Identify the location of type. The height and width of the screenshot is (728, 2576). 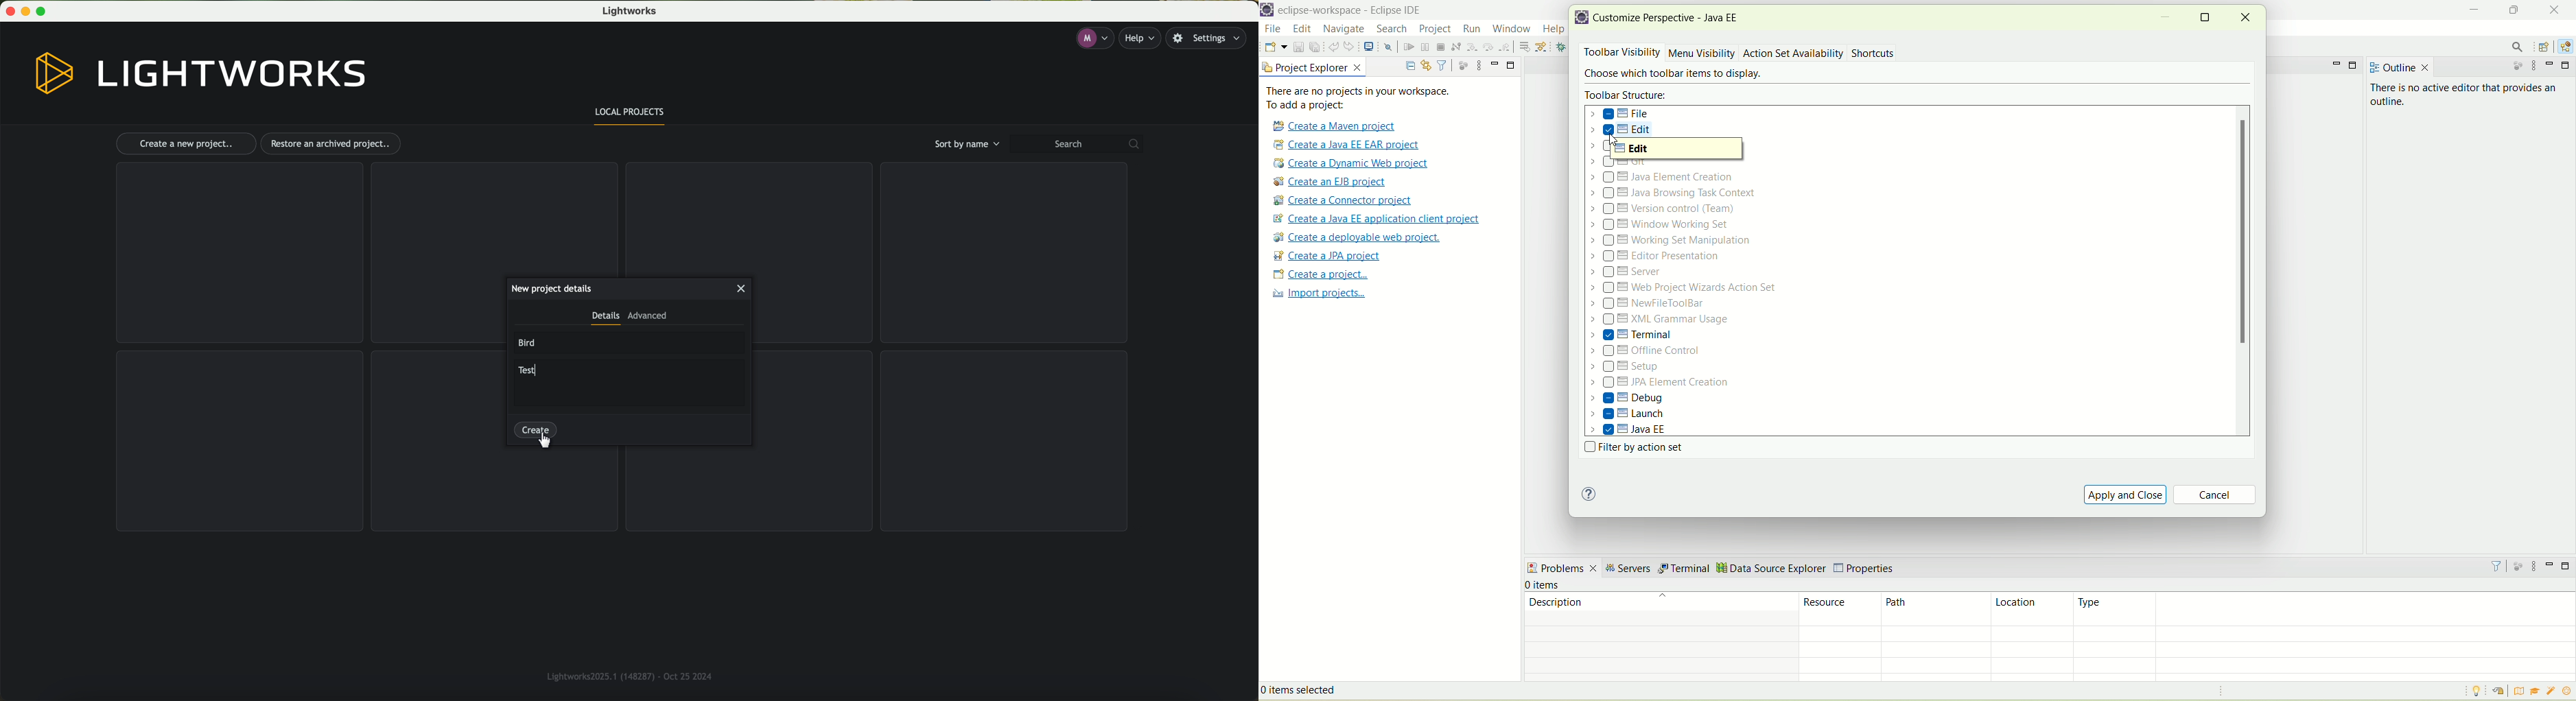
(2326, 608).